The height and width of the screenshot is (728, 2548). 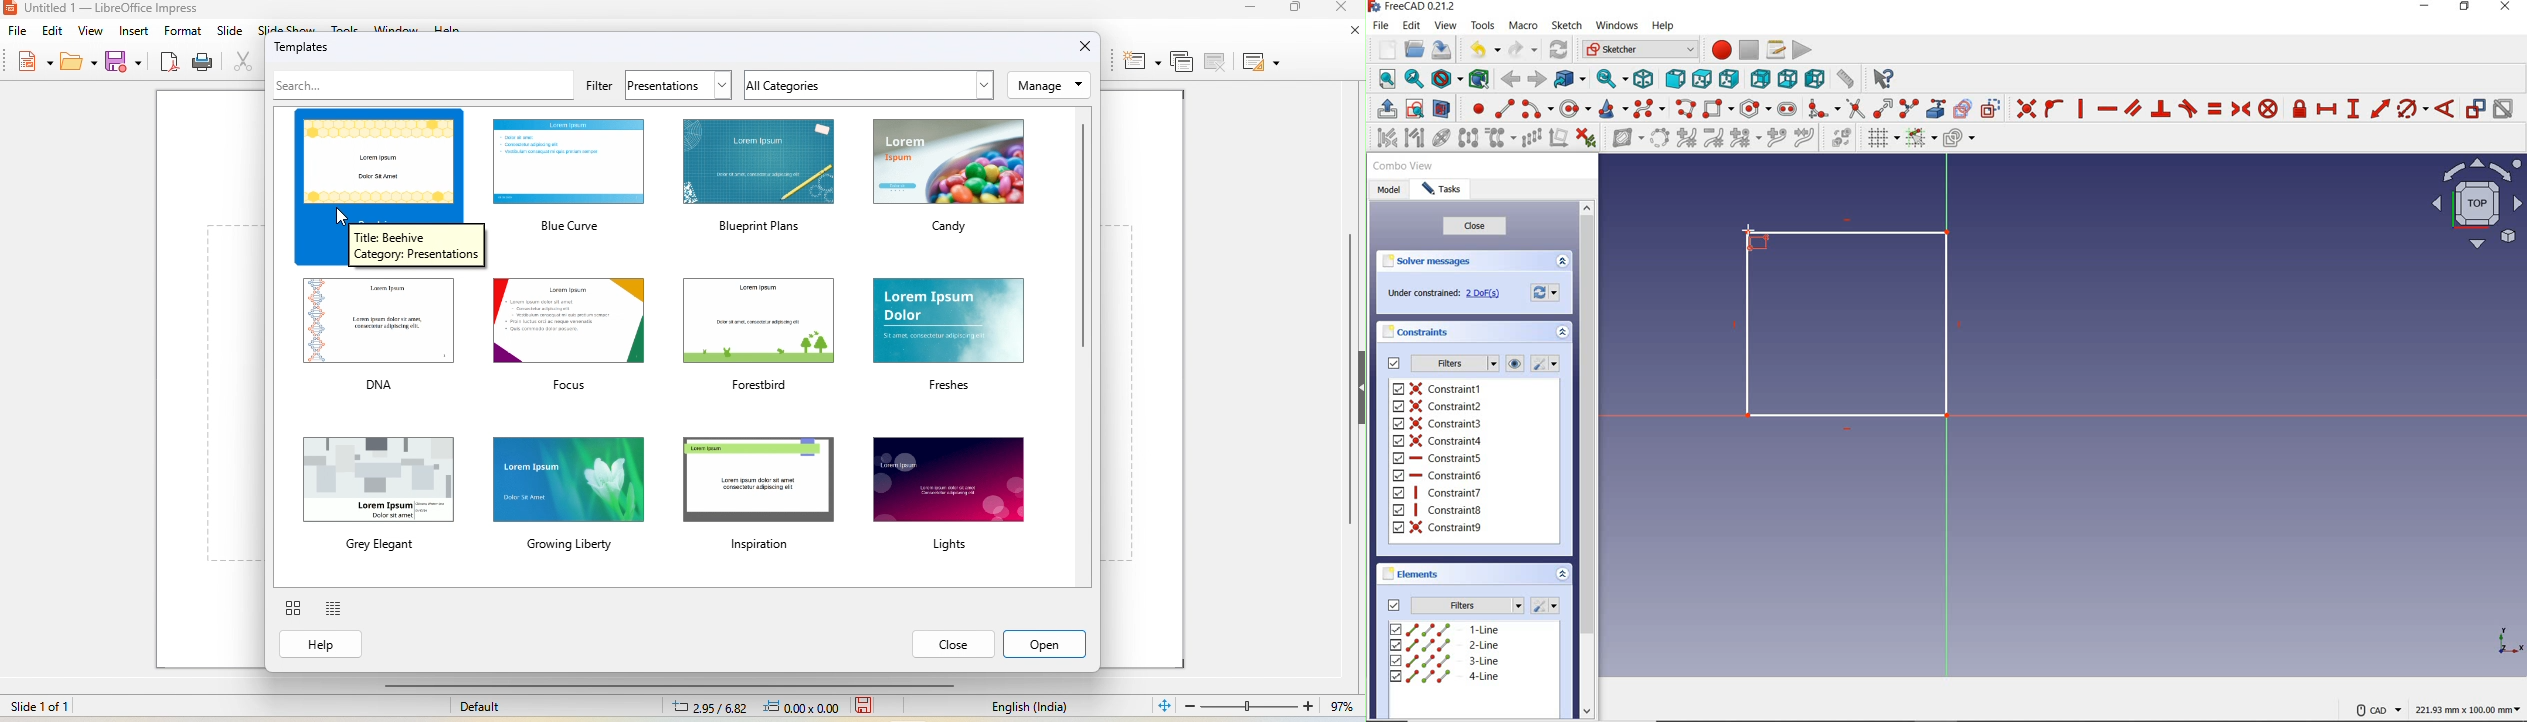 What do you see at coordinates (1502, 138) in the screenshot?
I see `clone` at bounding box center [1502, 138].